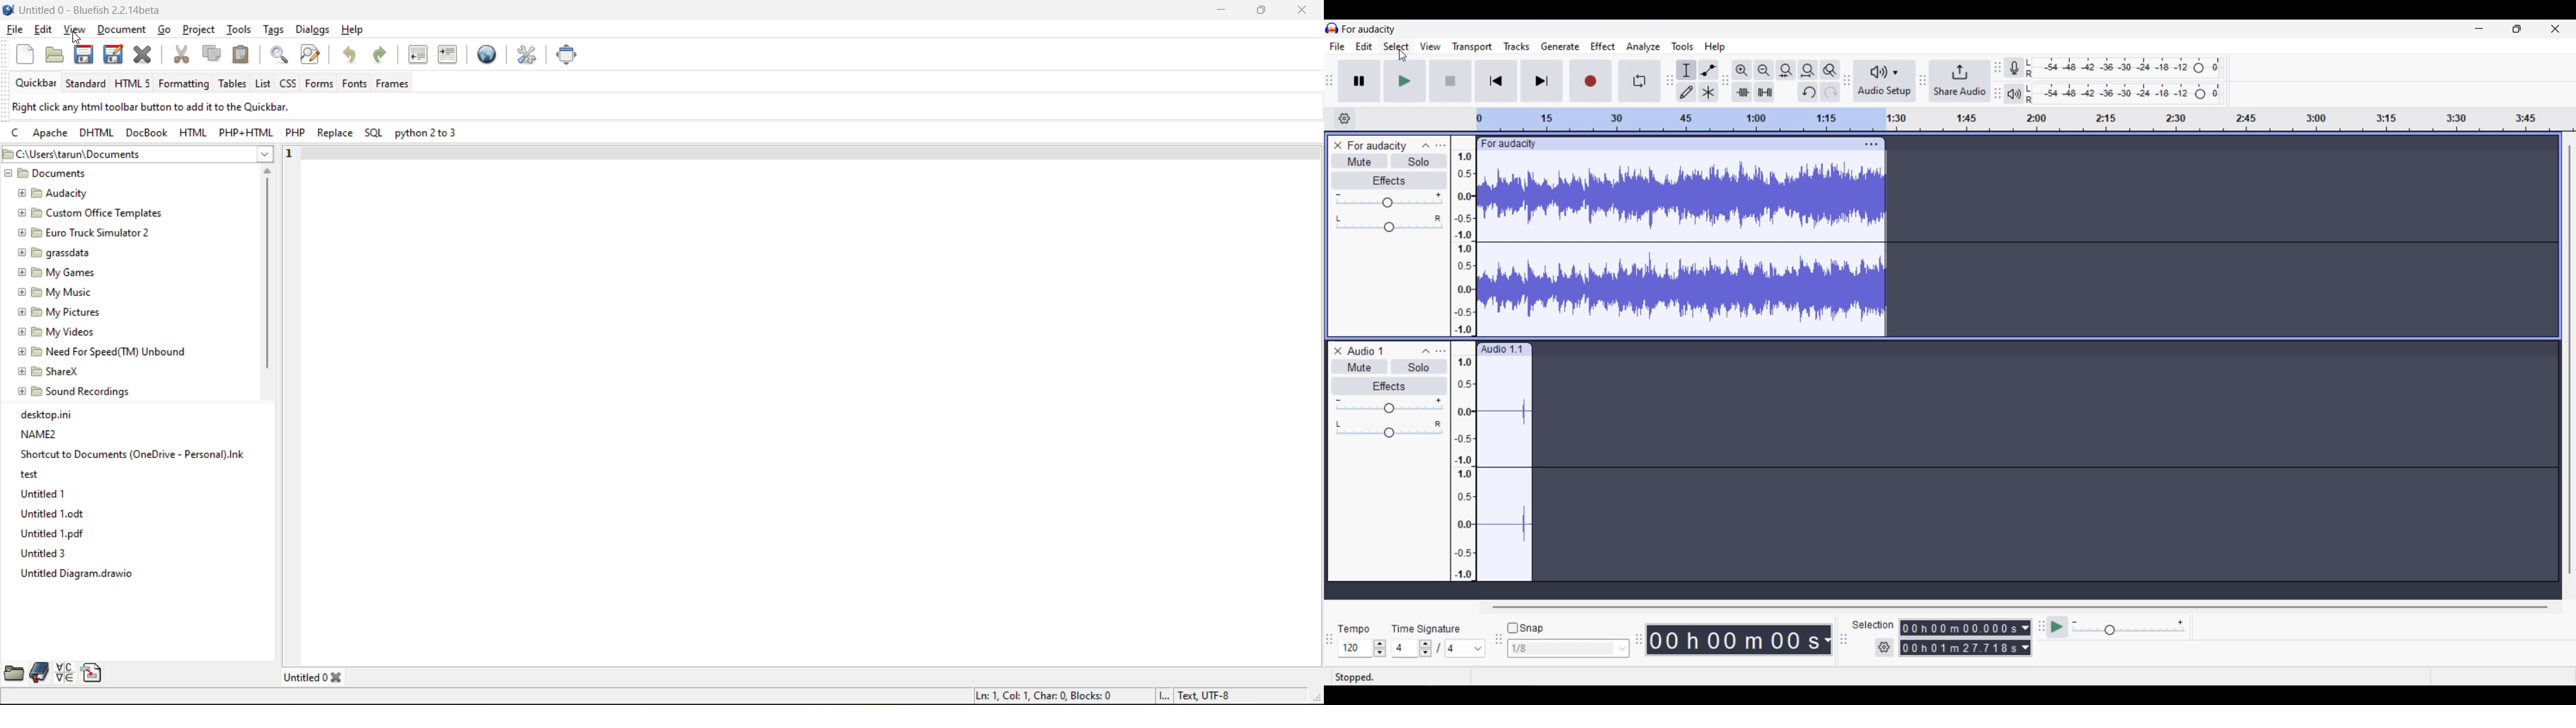 This screenshot has height=728, width=2576. I want to click on full screen, so click(570, 54).